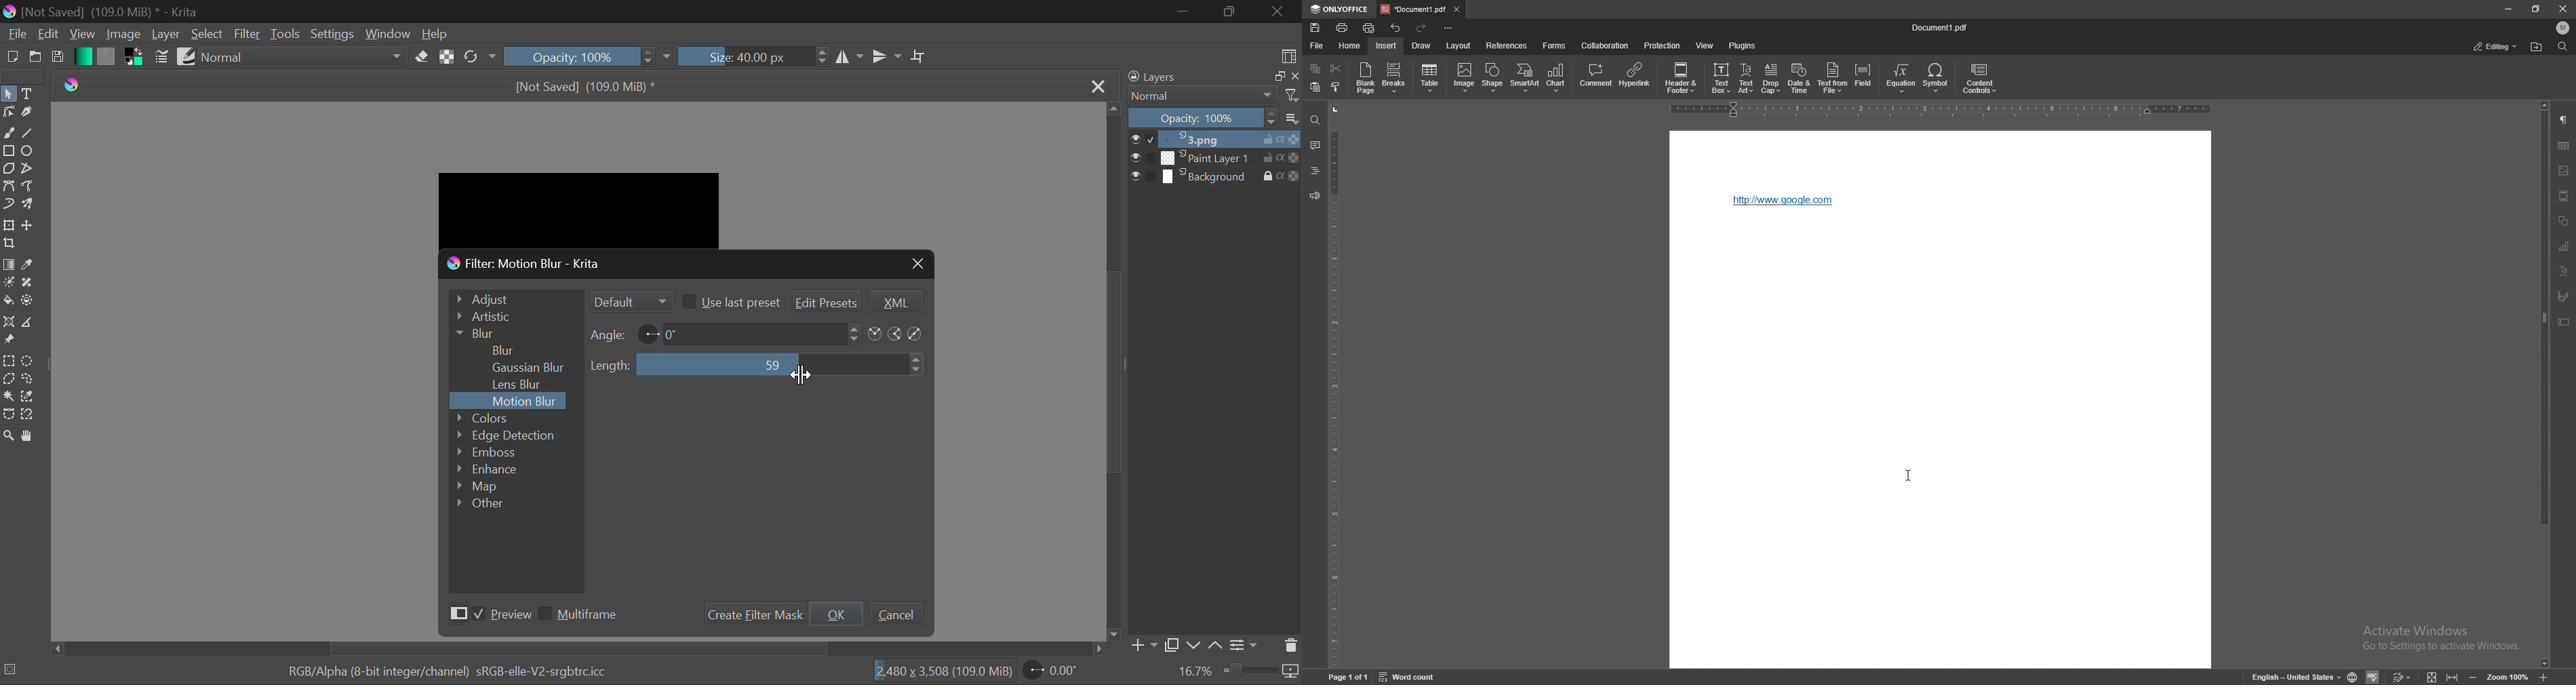 Image resolution: width=2576 pixels, height=700 pixels. I want to click on signature field, so click(2563, 297).